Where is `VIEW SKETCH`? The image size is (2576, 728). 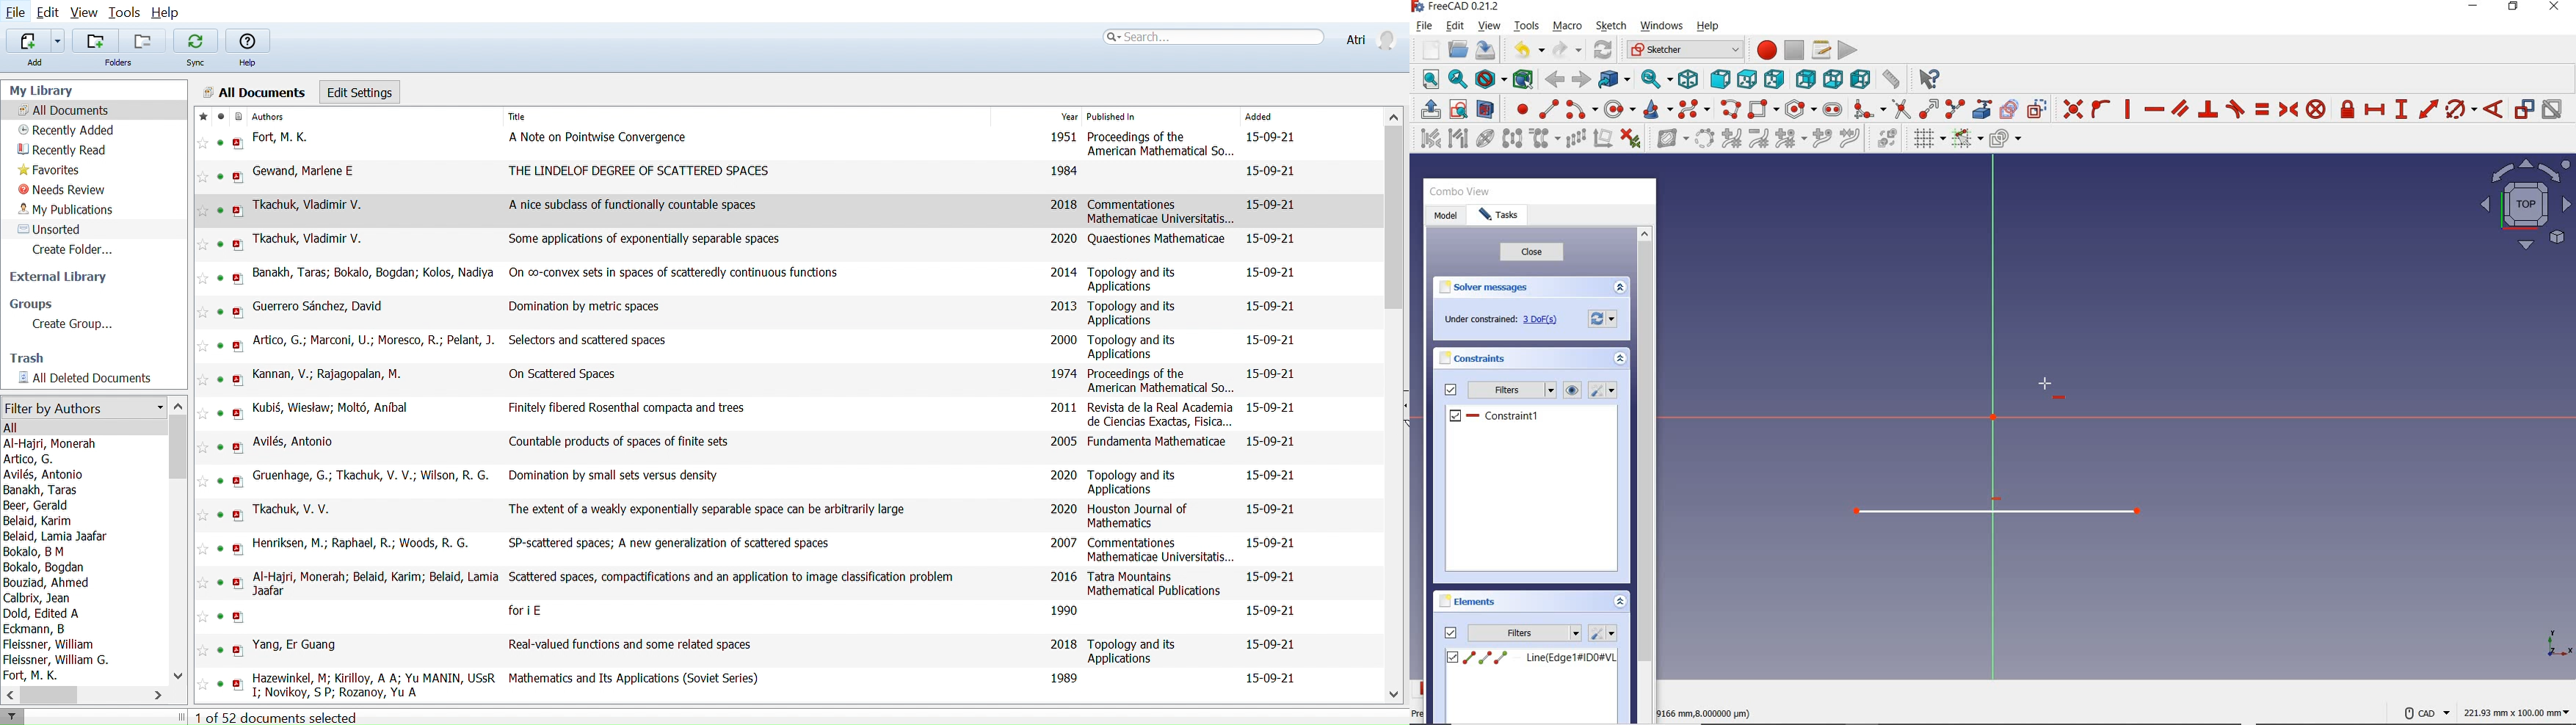 VIEW SKETCH is located at coordinates (1458, 108).